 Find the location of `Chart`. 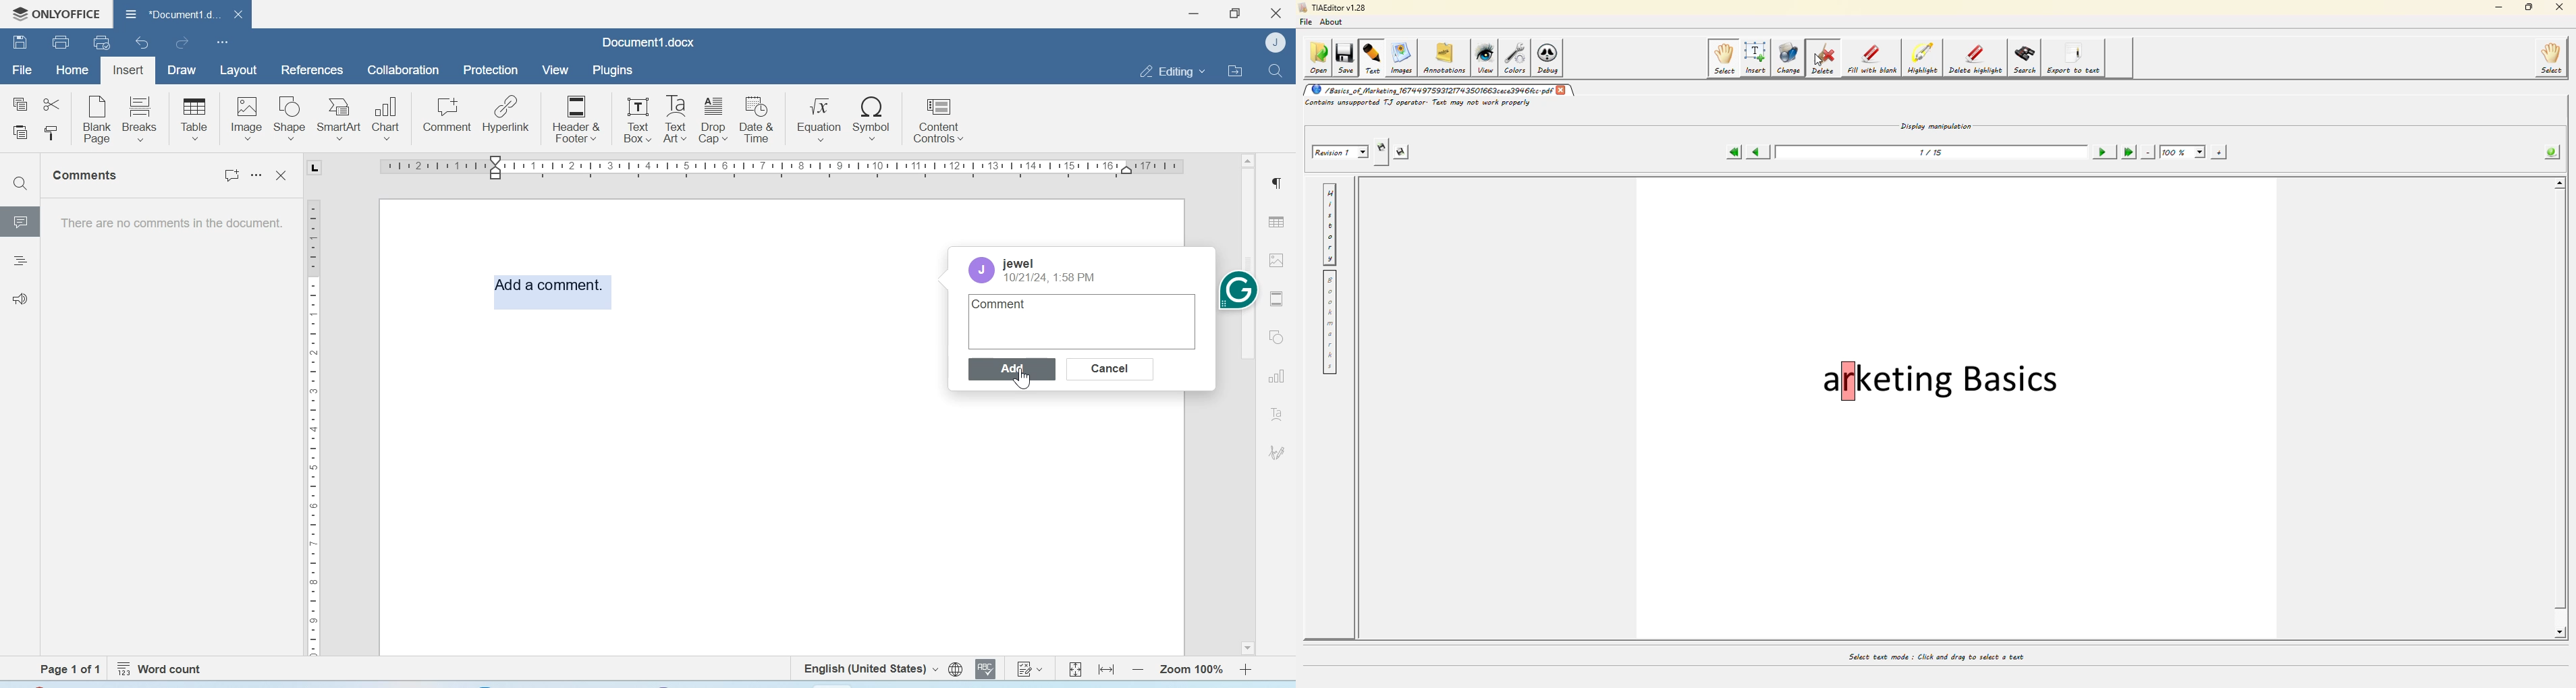

Chart is located at coordinates (387, 117).